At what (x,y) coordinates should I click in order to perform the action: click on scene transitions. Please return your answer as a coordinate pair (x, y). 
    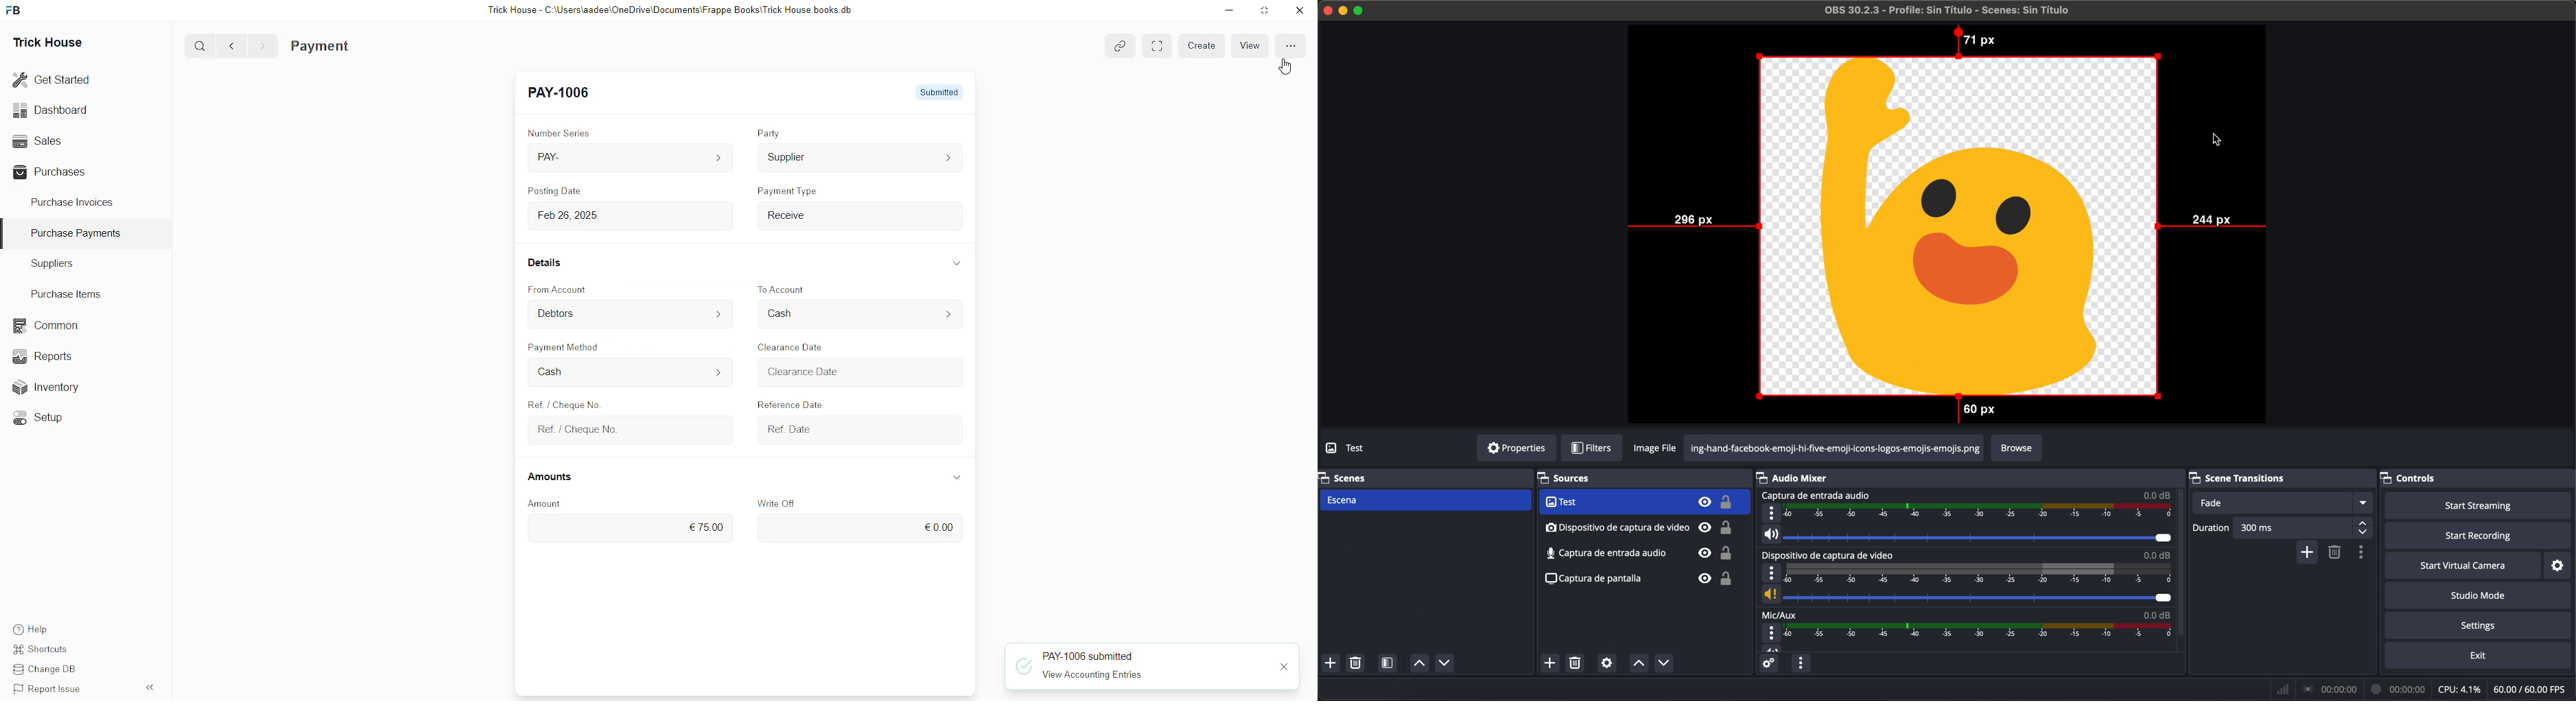
    Looking at the image, I should click on (2249, 477).